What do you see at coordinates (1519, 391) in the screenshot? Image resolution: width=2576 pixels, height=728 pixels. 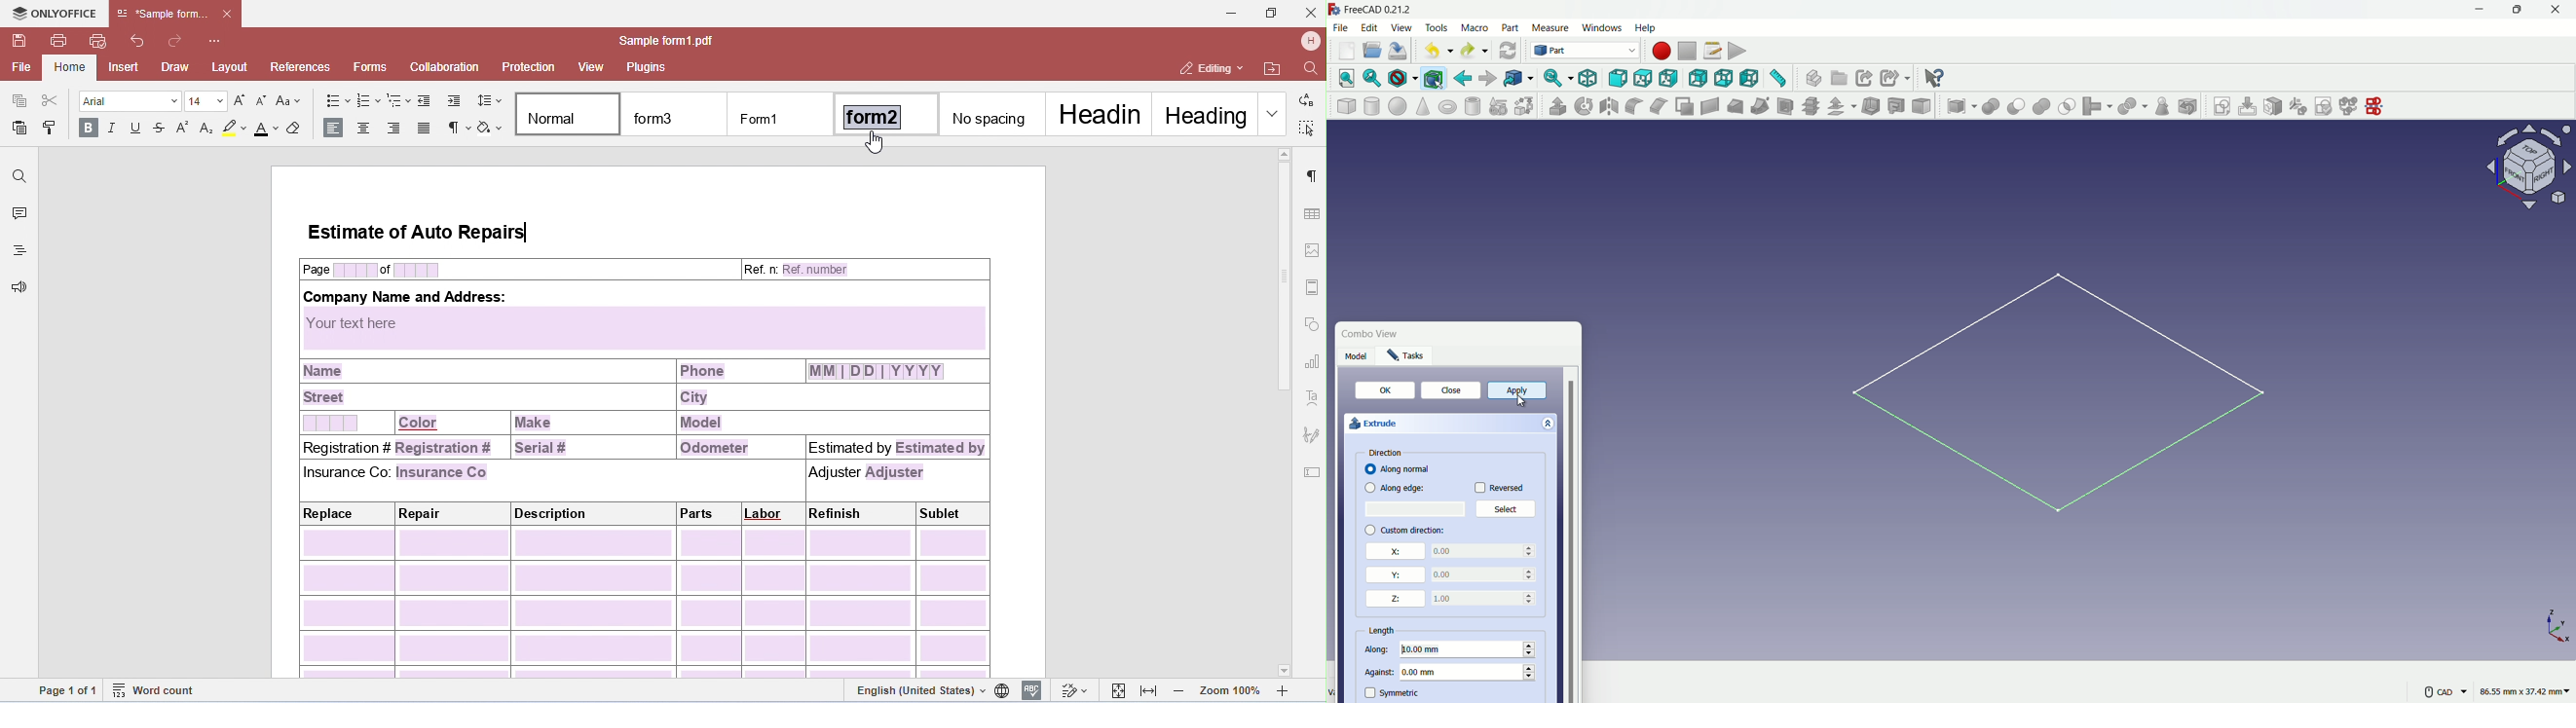 I see `apply ` at bounding box center [1519, 391].